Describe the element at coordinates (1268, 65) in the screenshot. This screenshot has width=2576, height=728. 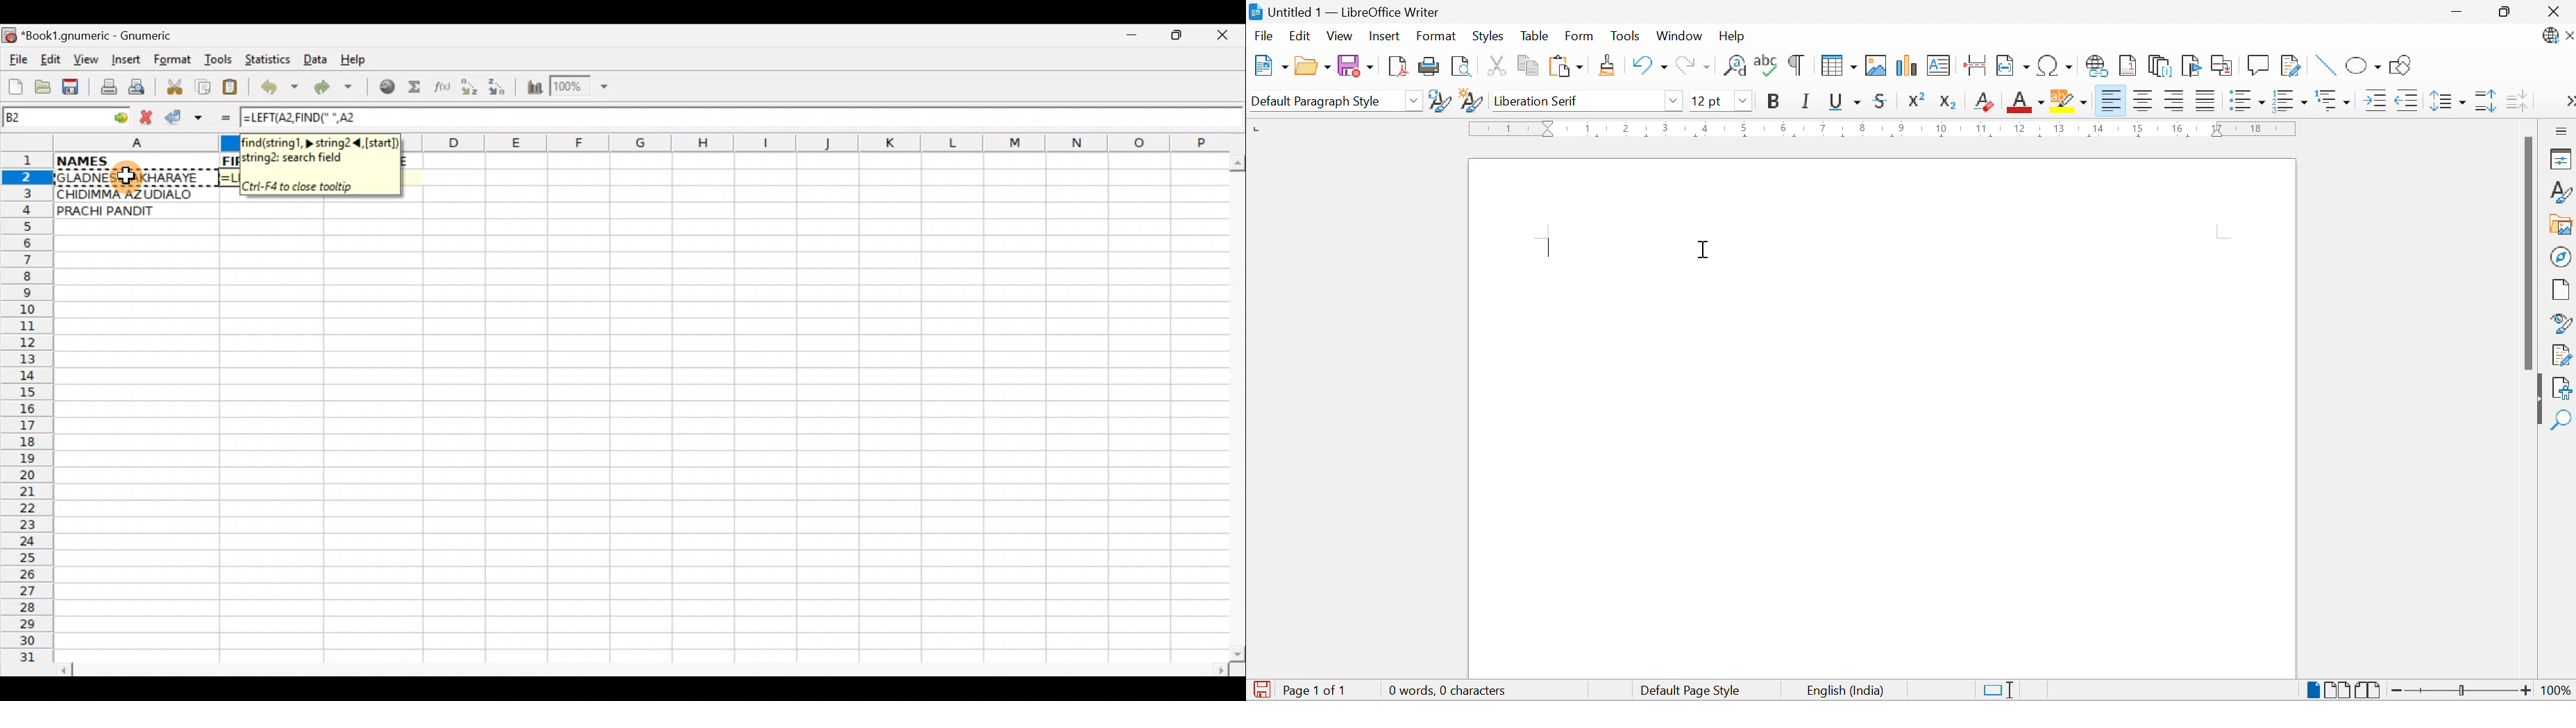
I see `New` at that location.